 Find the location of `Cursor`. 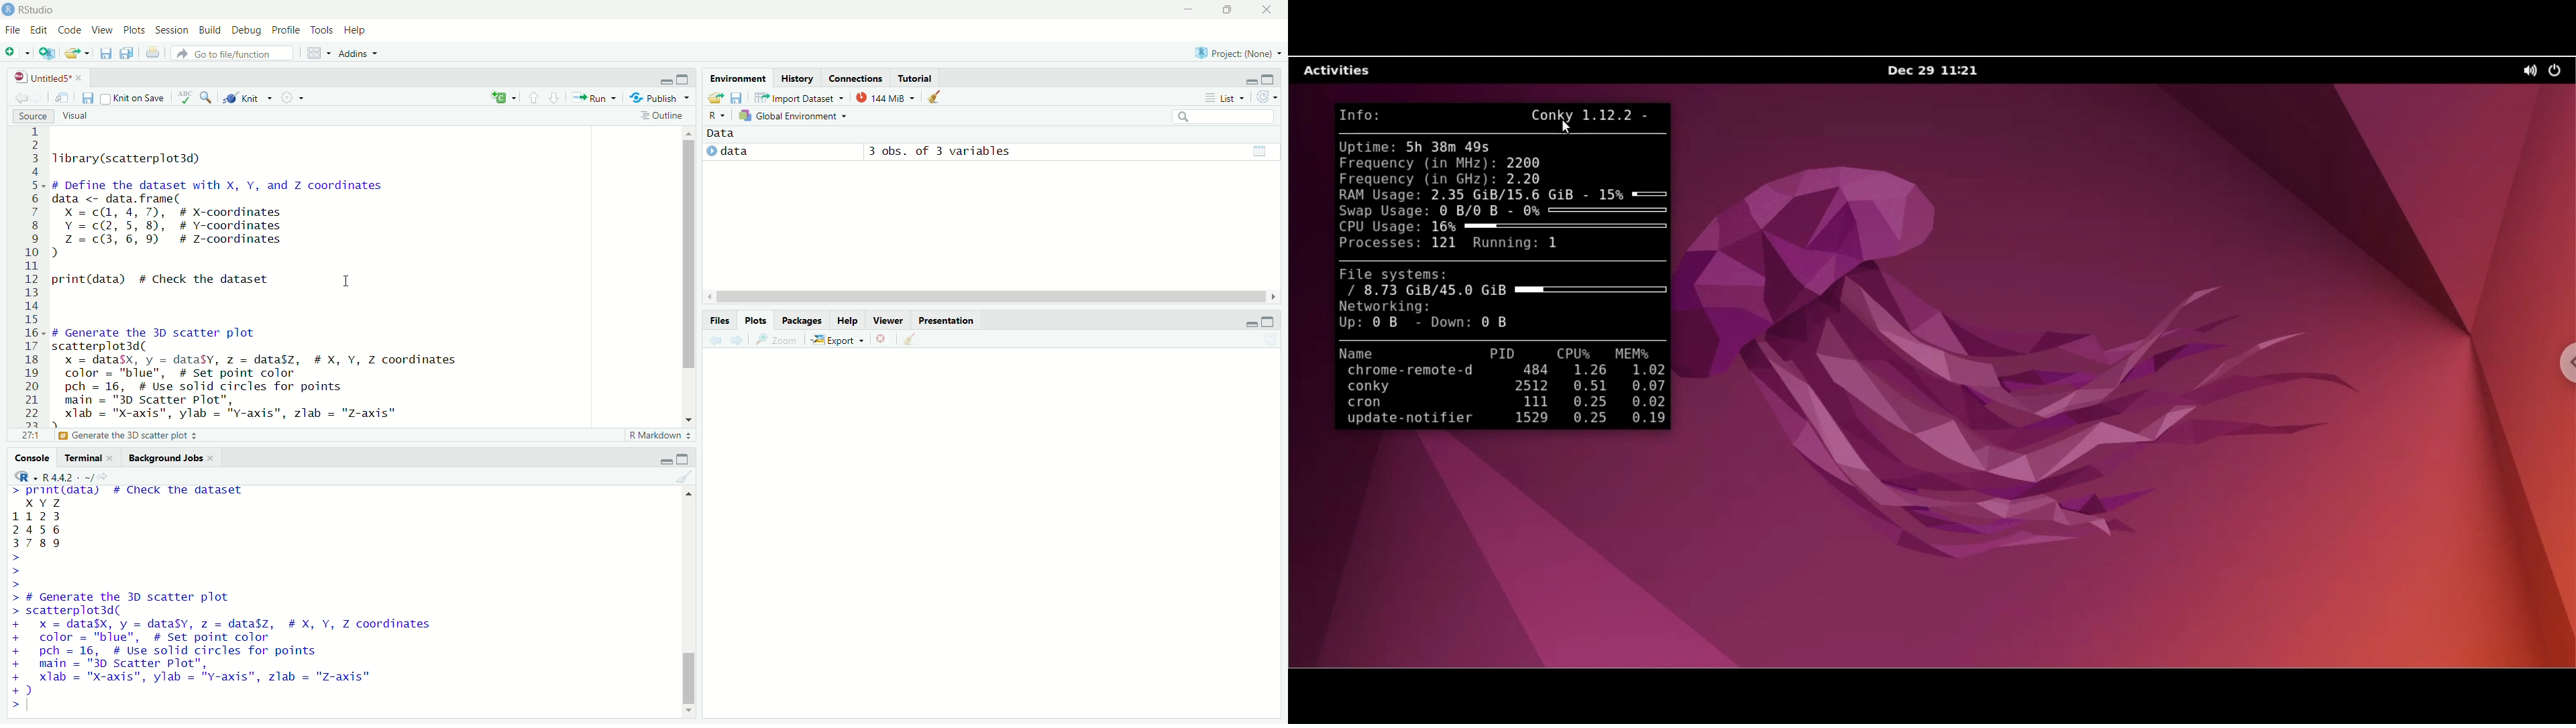

Cursor is located at coordinates (347, 288).